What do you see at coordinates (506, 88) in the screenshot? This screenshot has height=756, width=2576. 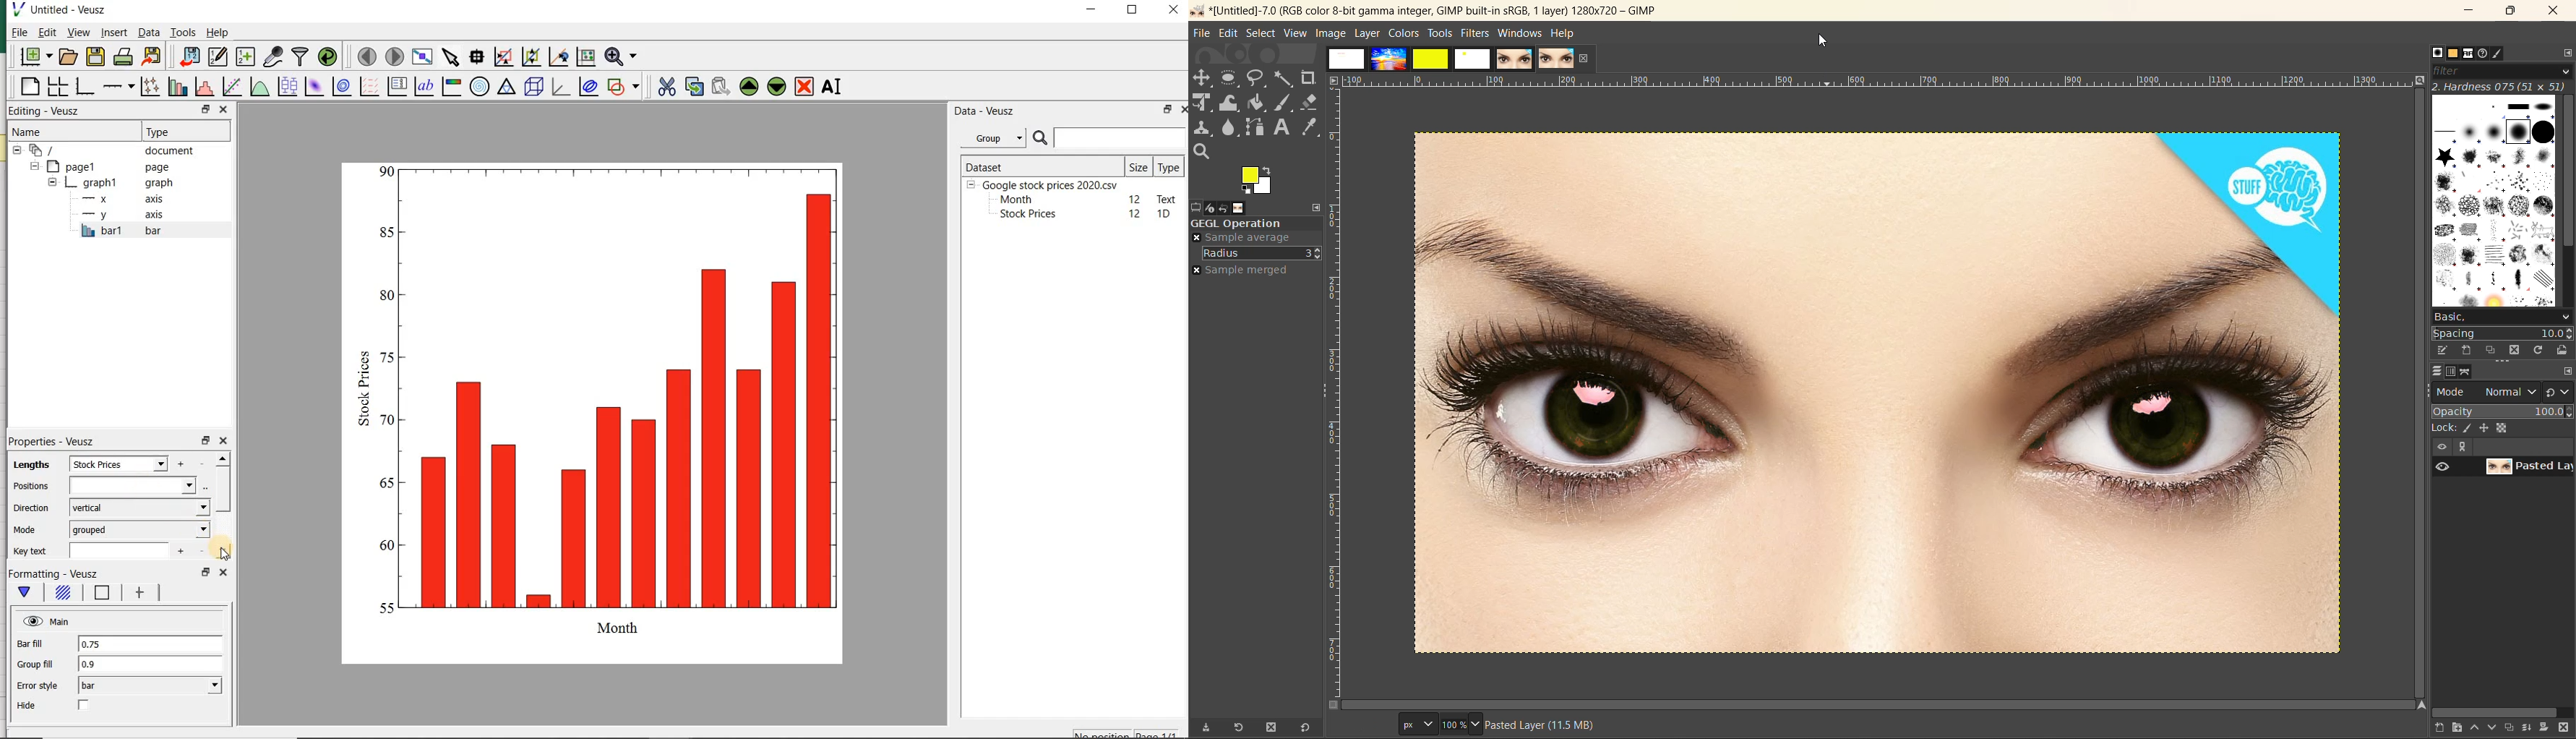 I see `ternary graph` at bounding box center [506, 88].